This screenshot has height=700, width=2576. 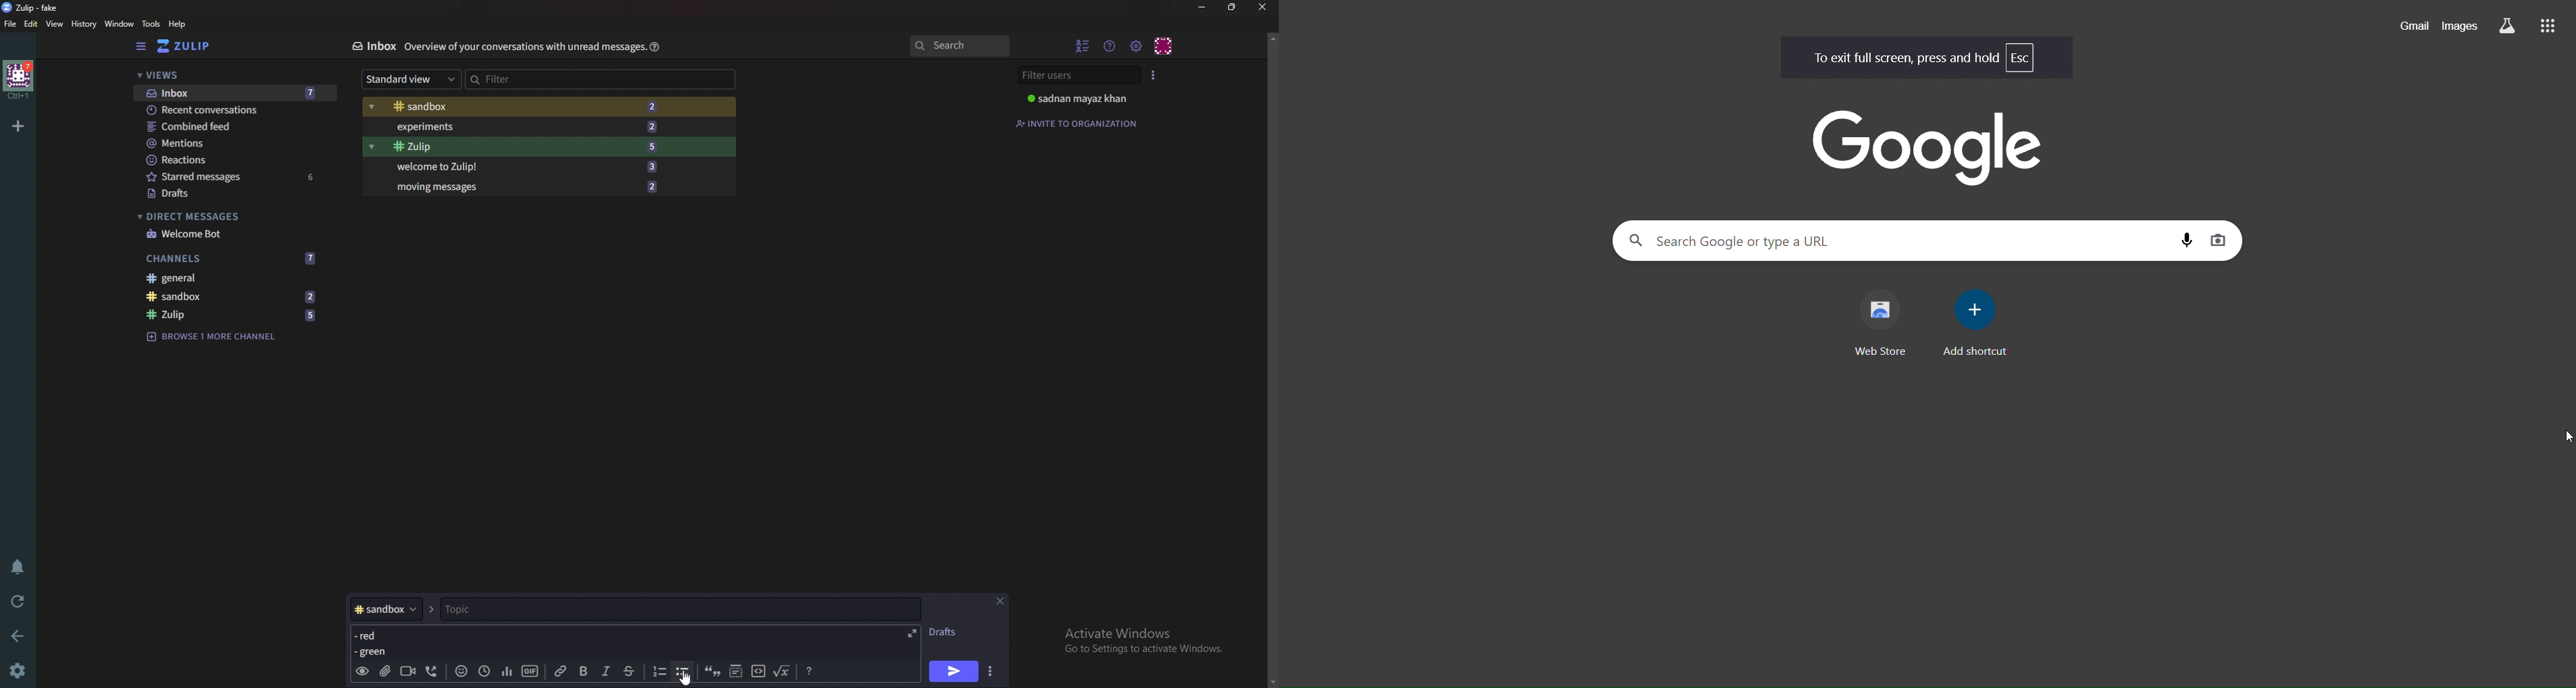 What do you see at coordinates (1930, 147) in the screenshot?
I see `image` at bounding box center [1930, 147].